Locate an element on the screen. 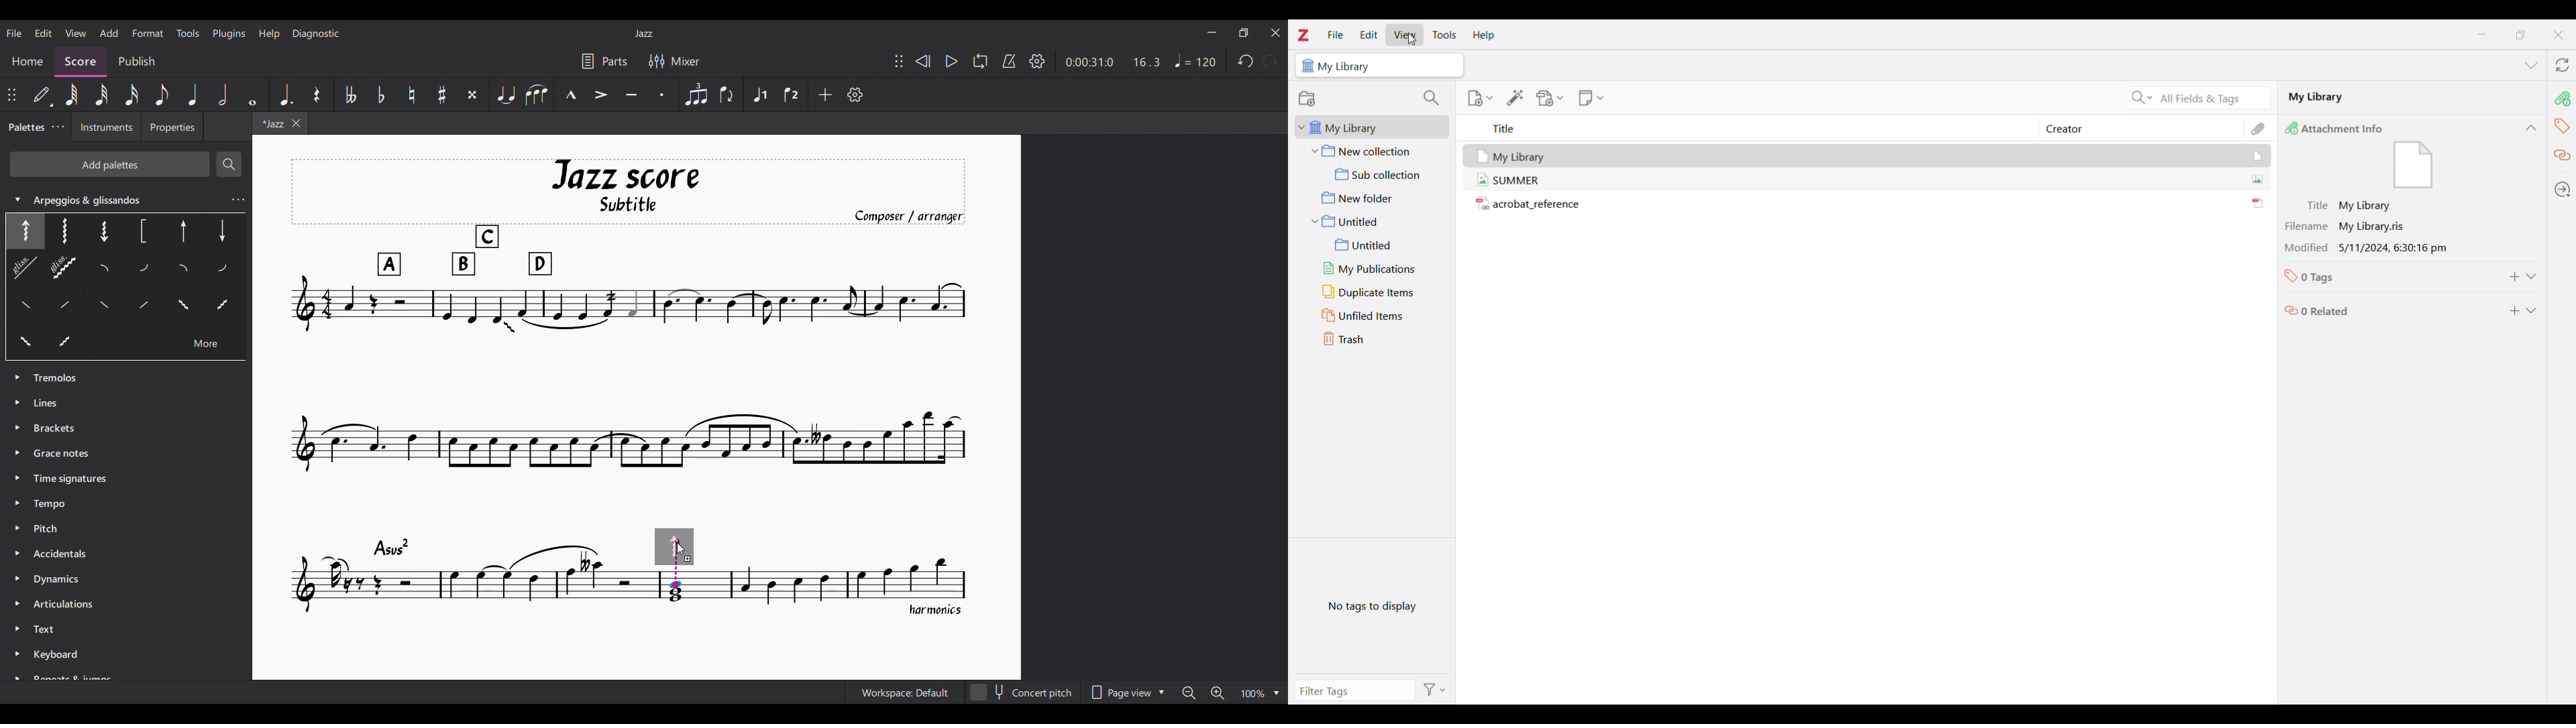  Properties is located at coordinates (173, 126).